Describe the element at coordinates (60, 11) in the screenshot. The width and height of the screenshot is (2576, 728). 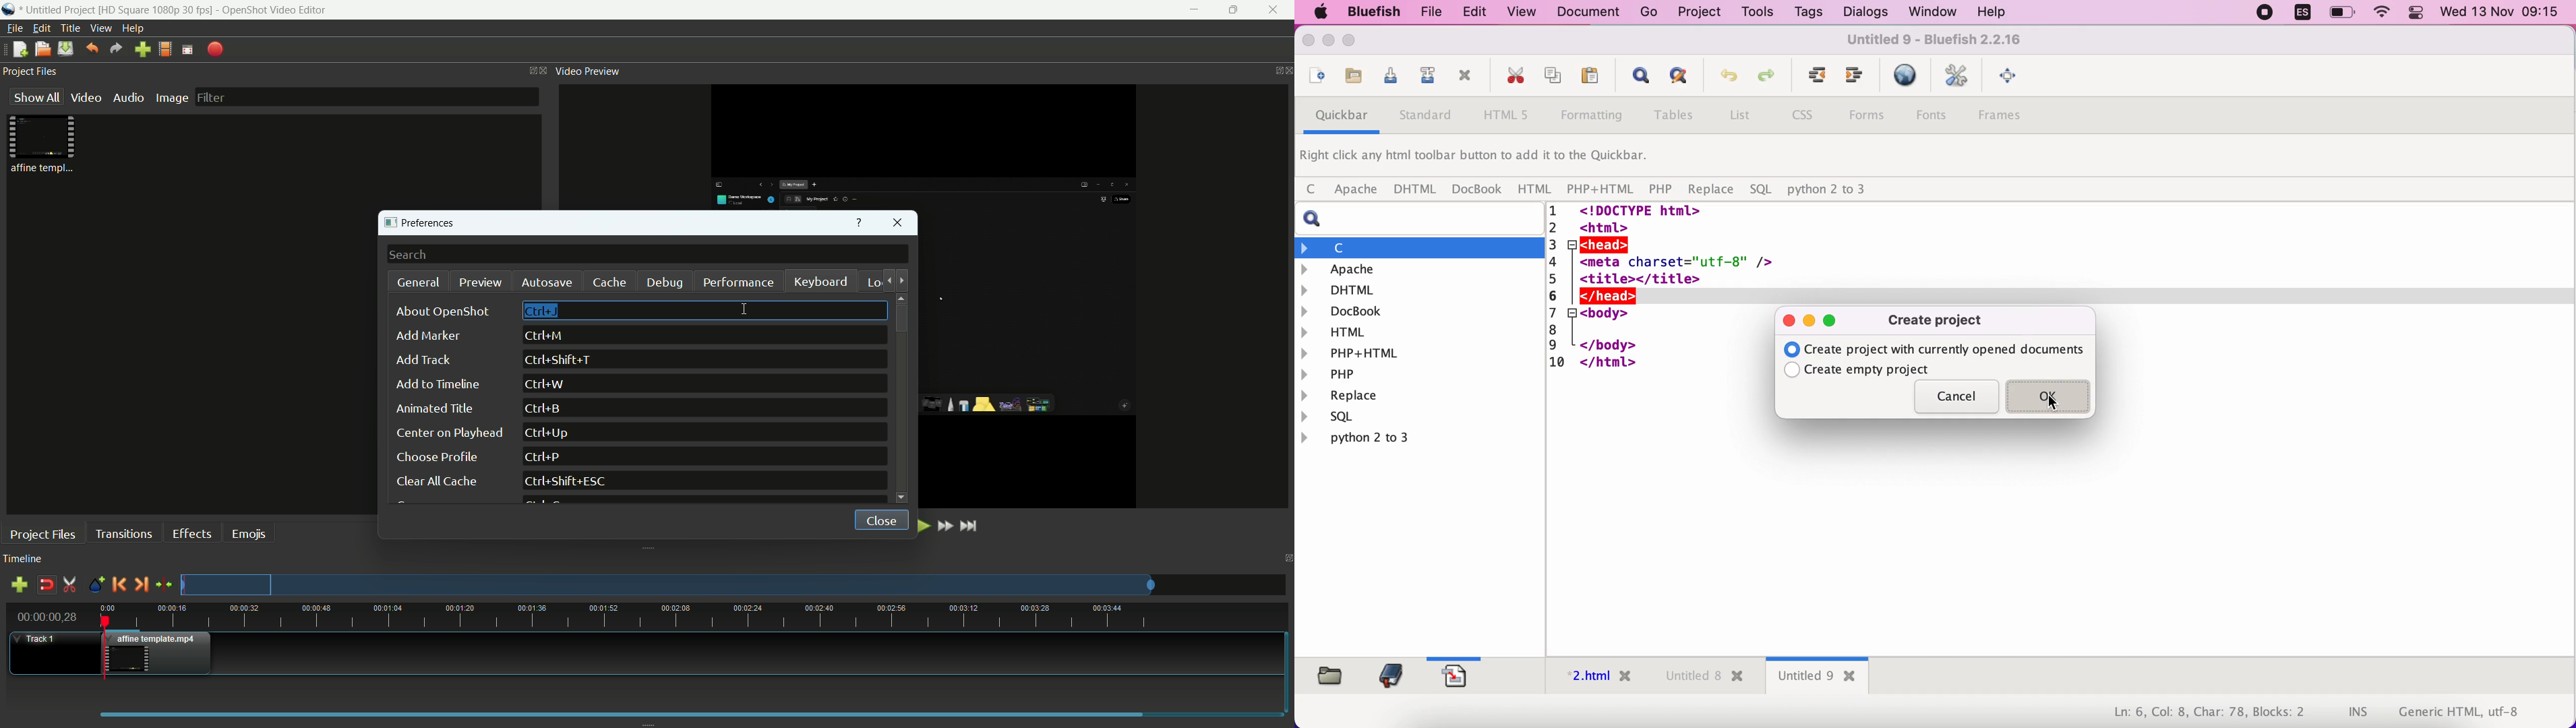
I see `project name` at that location.